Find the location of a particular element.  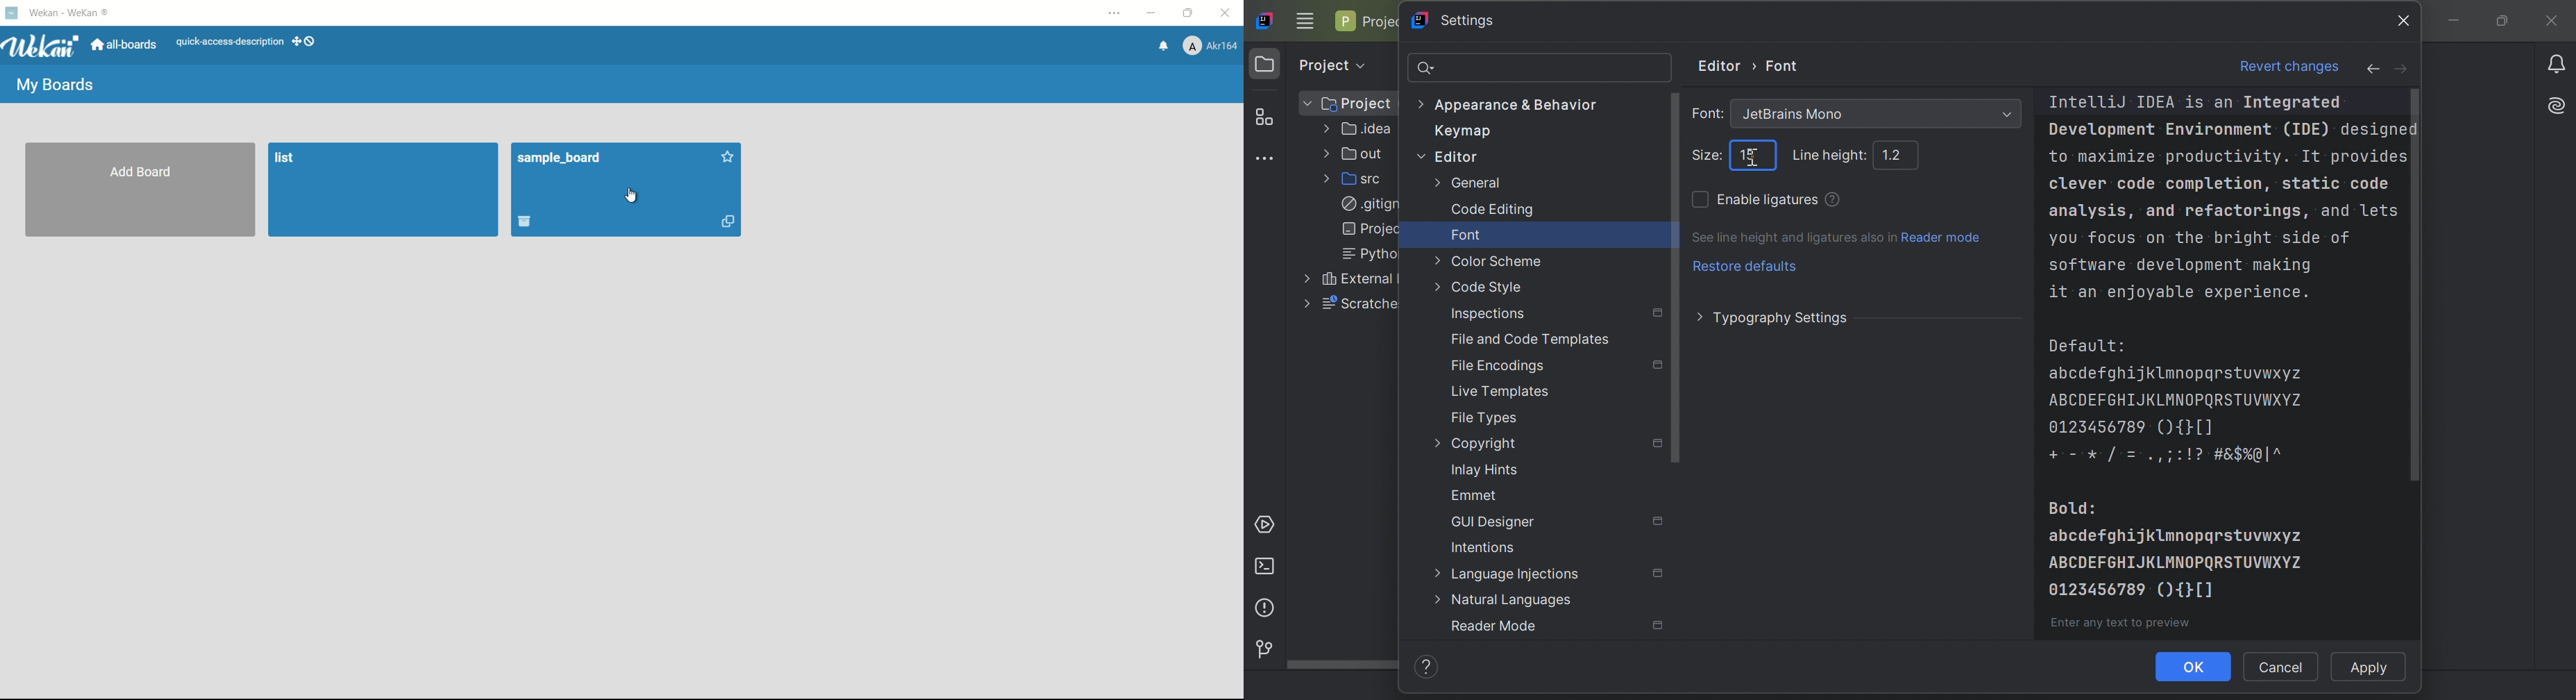

Emmet is located at coordinates (1475, 495).